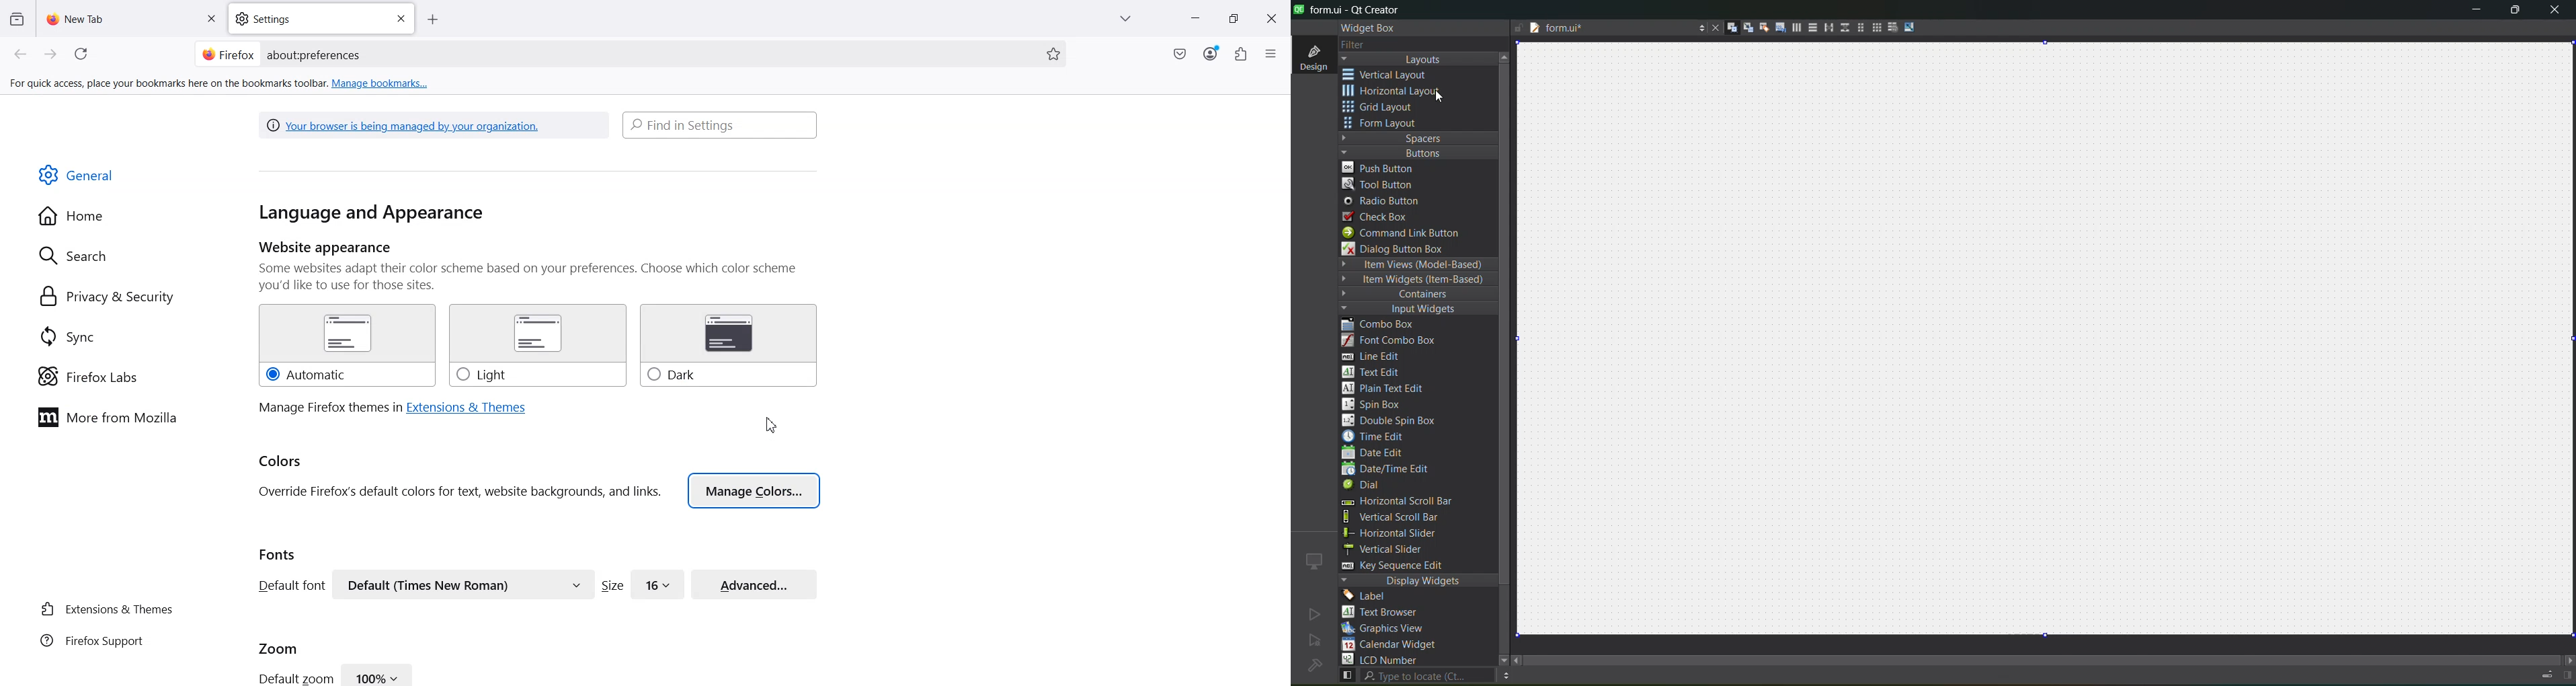  Describe the element at coordinates (16, 18) in the screenshot. I see `View recent browsing across window` at that location.